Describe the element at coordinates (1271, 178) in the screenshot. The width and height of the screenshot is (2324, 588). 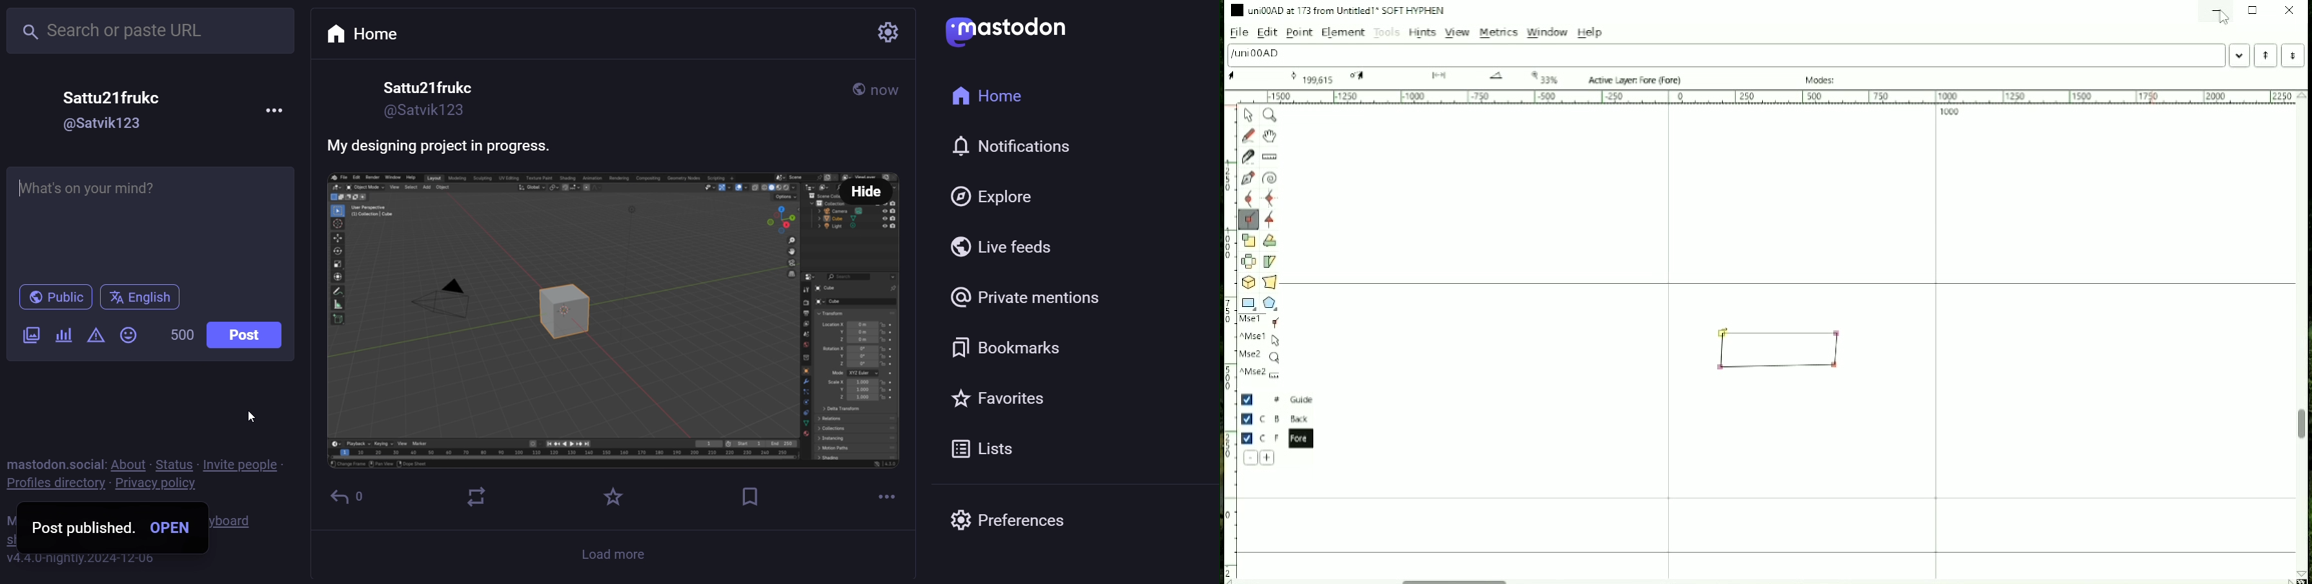
I see `Spiro` at that location.